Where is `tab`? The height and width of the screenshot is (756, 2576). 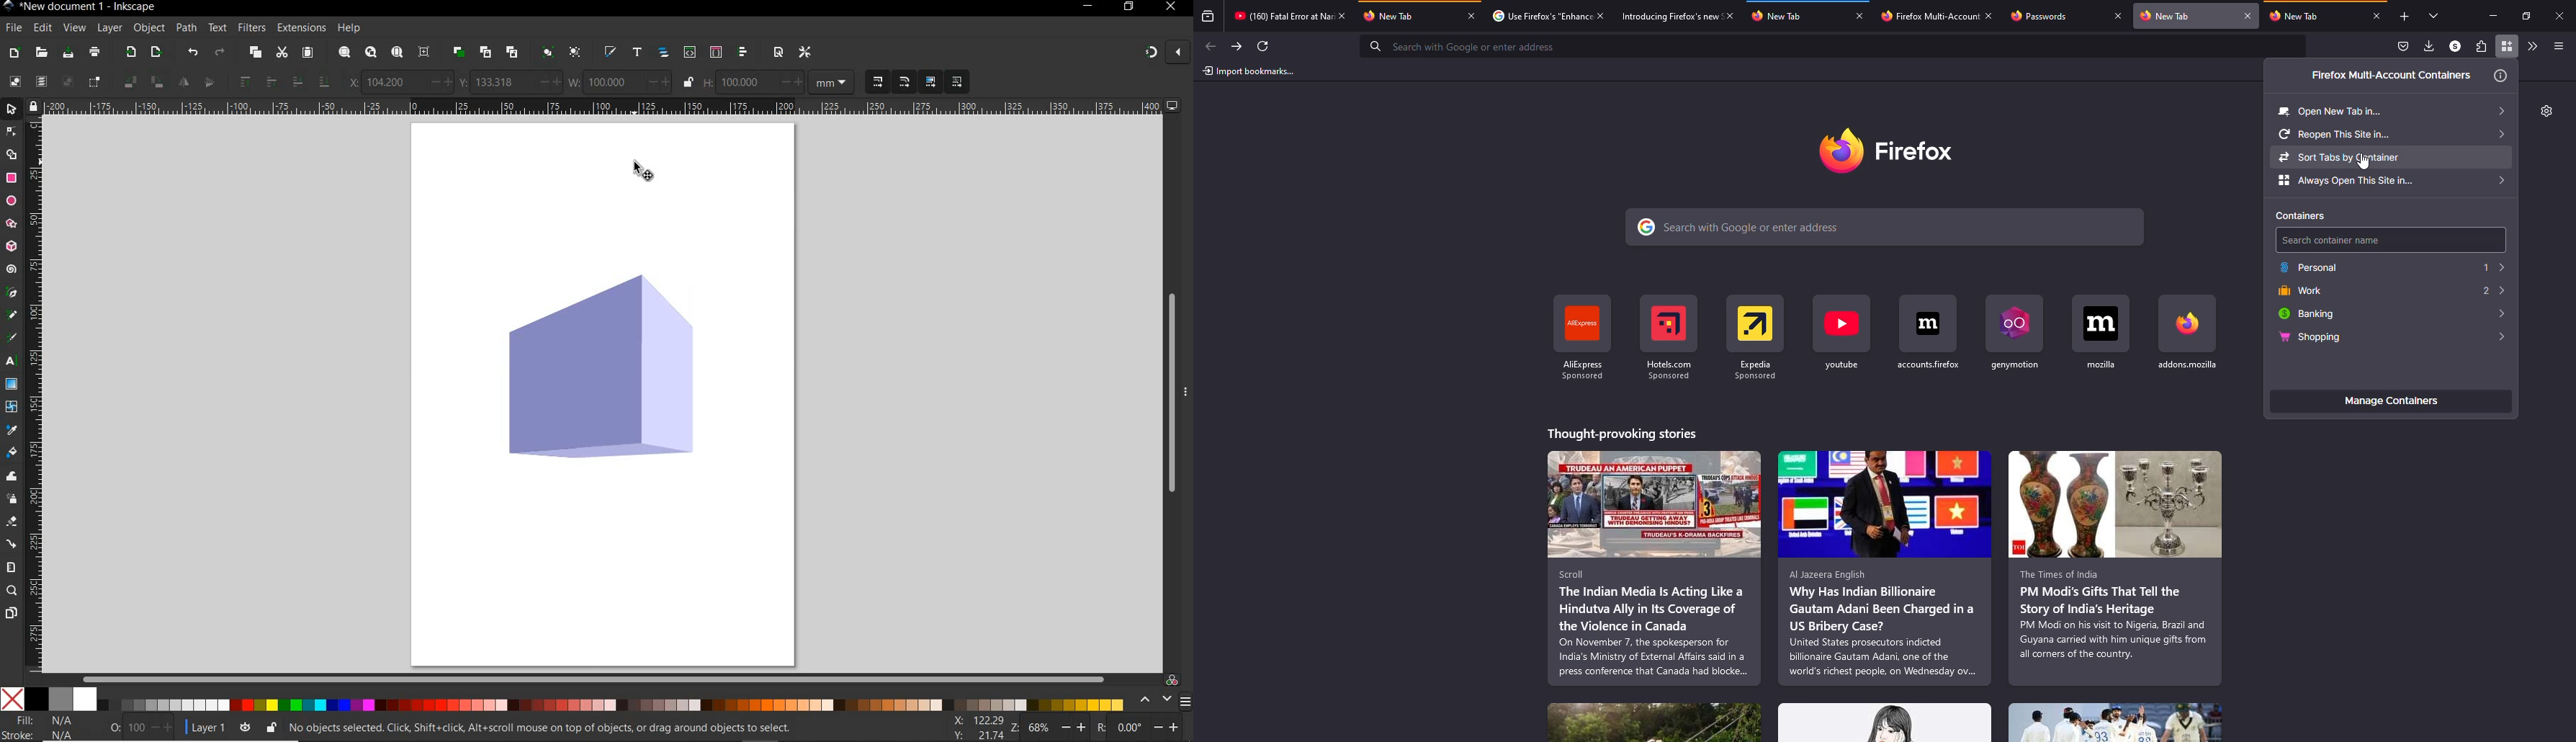
tab is located at coordinates (1663, 16).